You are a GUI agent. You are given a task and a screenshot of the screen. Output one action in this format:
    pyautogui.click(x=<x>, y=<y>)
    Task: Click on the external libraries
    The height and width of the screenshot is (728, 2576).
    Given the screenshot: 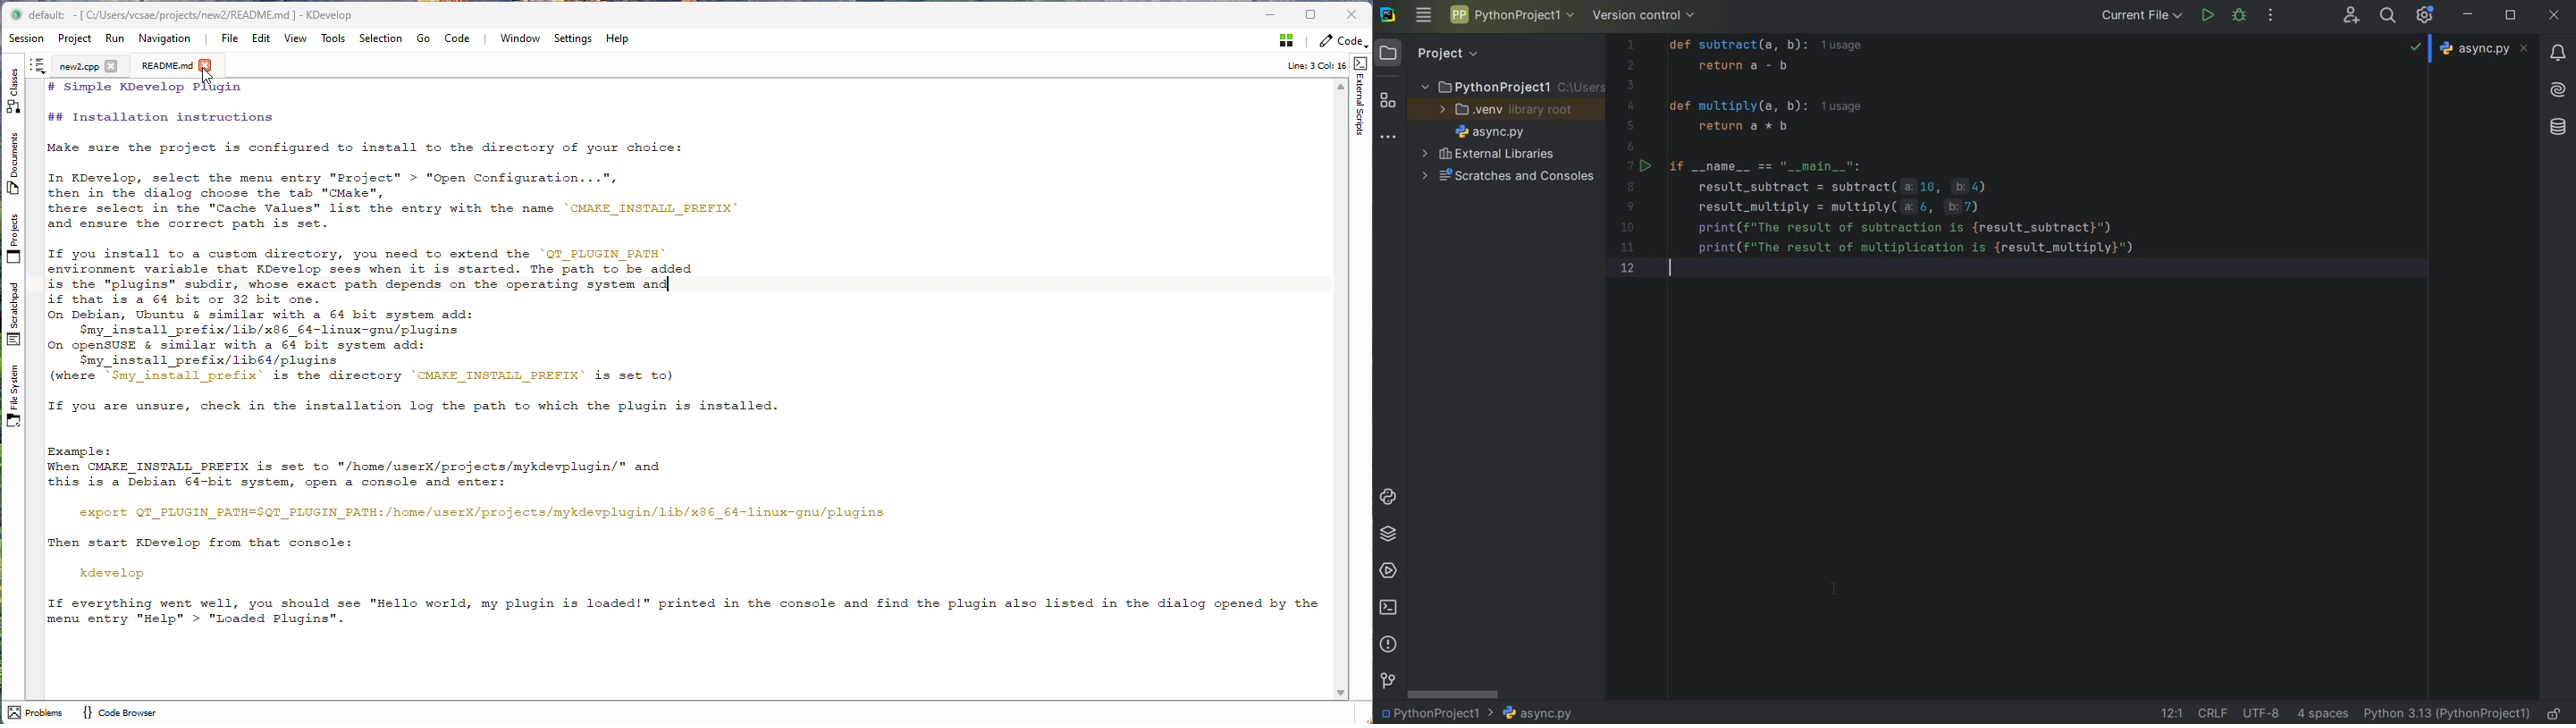 What is the action you would take?
    pyautogui.click(x=1495, y=156)
    